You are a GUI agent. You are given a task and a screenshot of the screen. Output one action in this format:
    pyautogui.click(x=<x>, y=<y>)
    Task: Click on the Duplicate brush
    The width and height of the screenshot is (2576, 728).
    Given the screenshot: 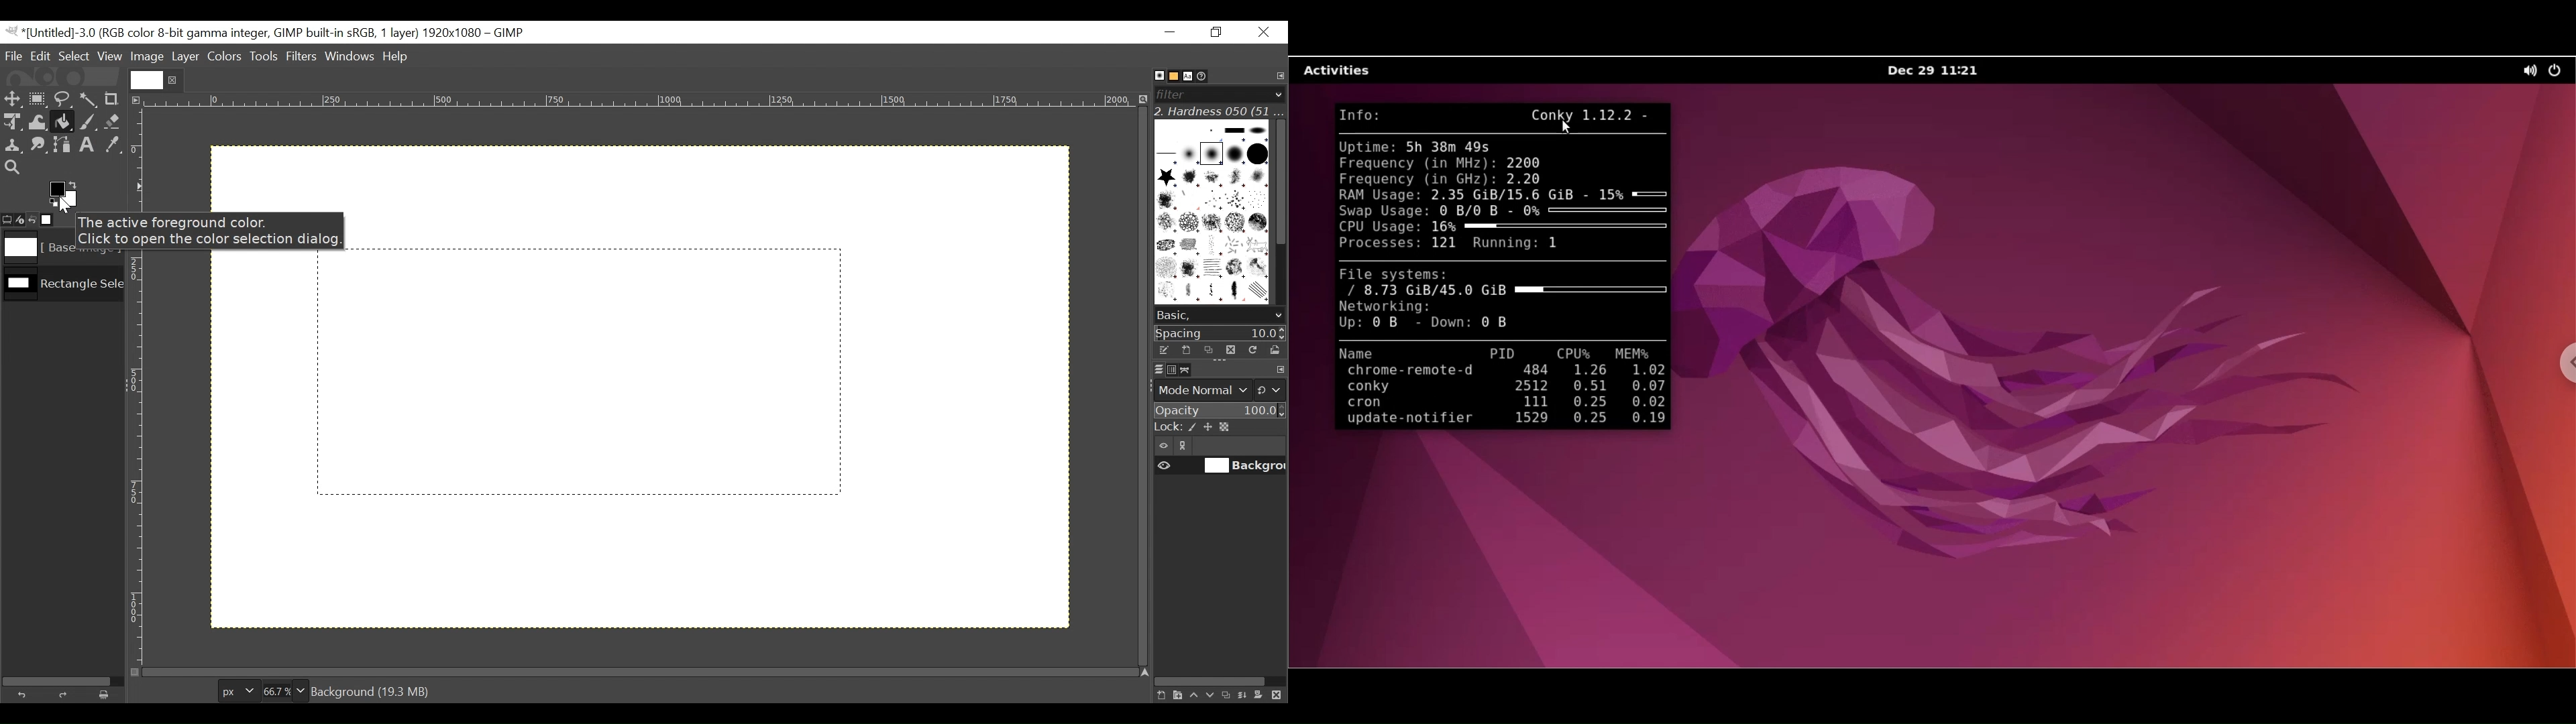 What is the action you would take?
    pyautogui.click(x=1230, y=349)
    